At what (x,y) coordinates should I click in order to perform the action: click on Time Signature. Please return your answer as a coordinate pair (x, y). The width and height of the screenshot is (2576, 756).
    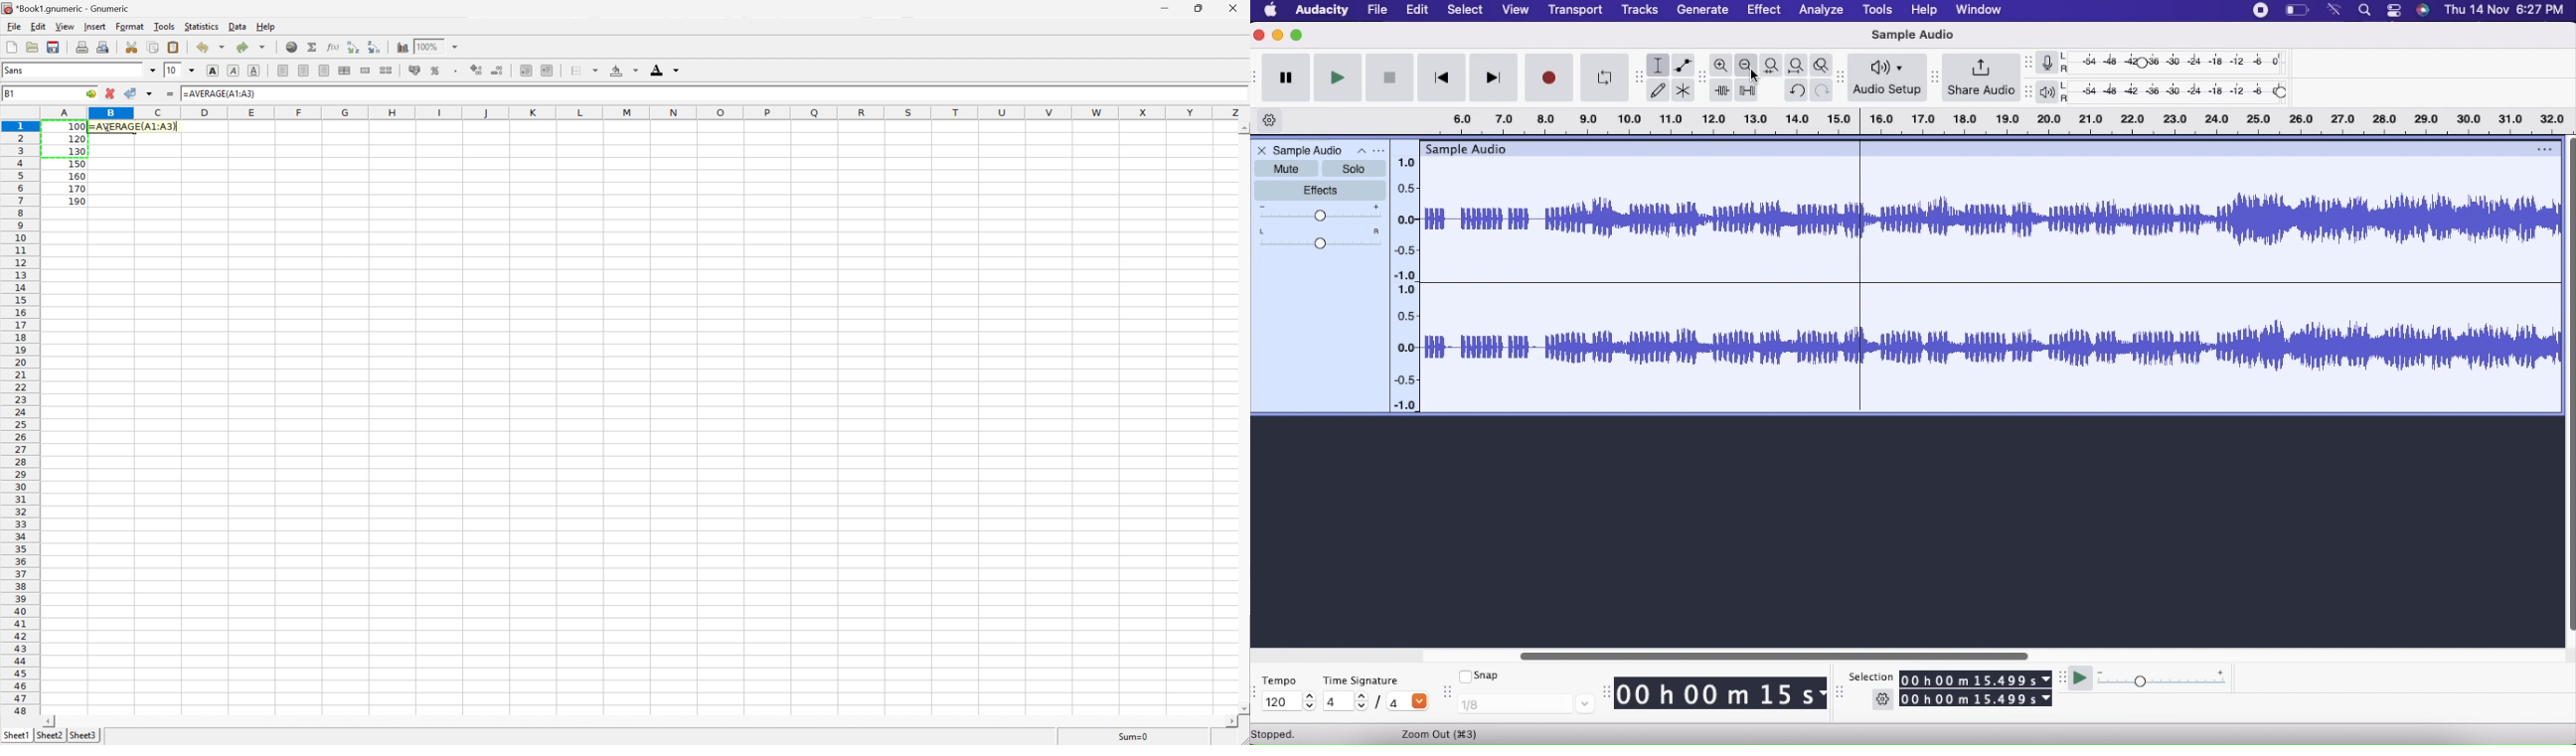
    Looking at the image, I should click on (1364, 680).